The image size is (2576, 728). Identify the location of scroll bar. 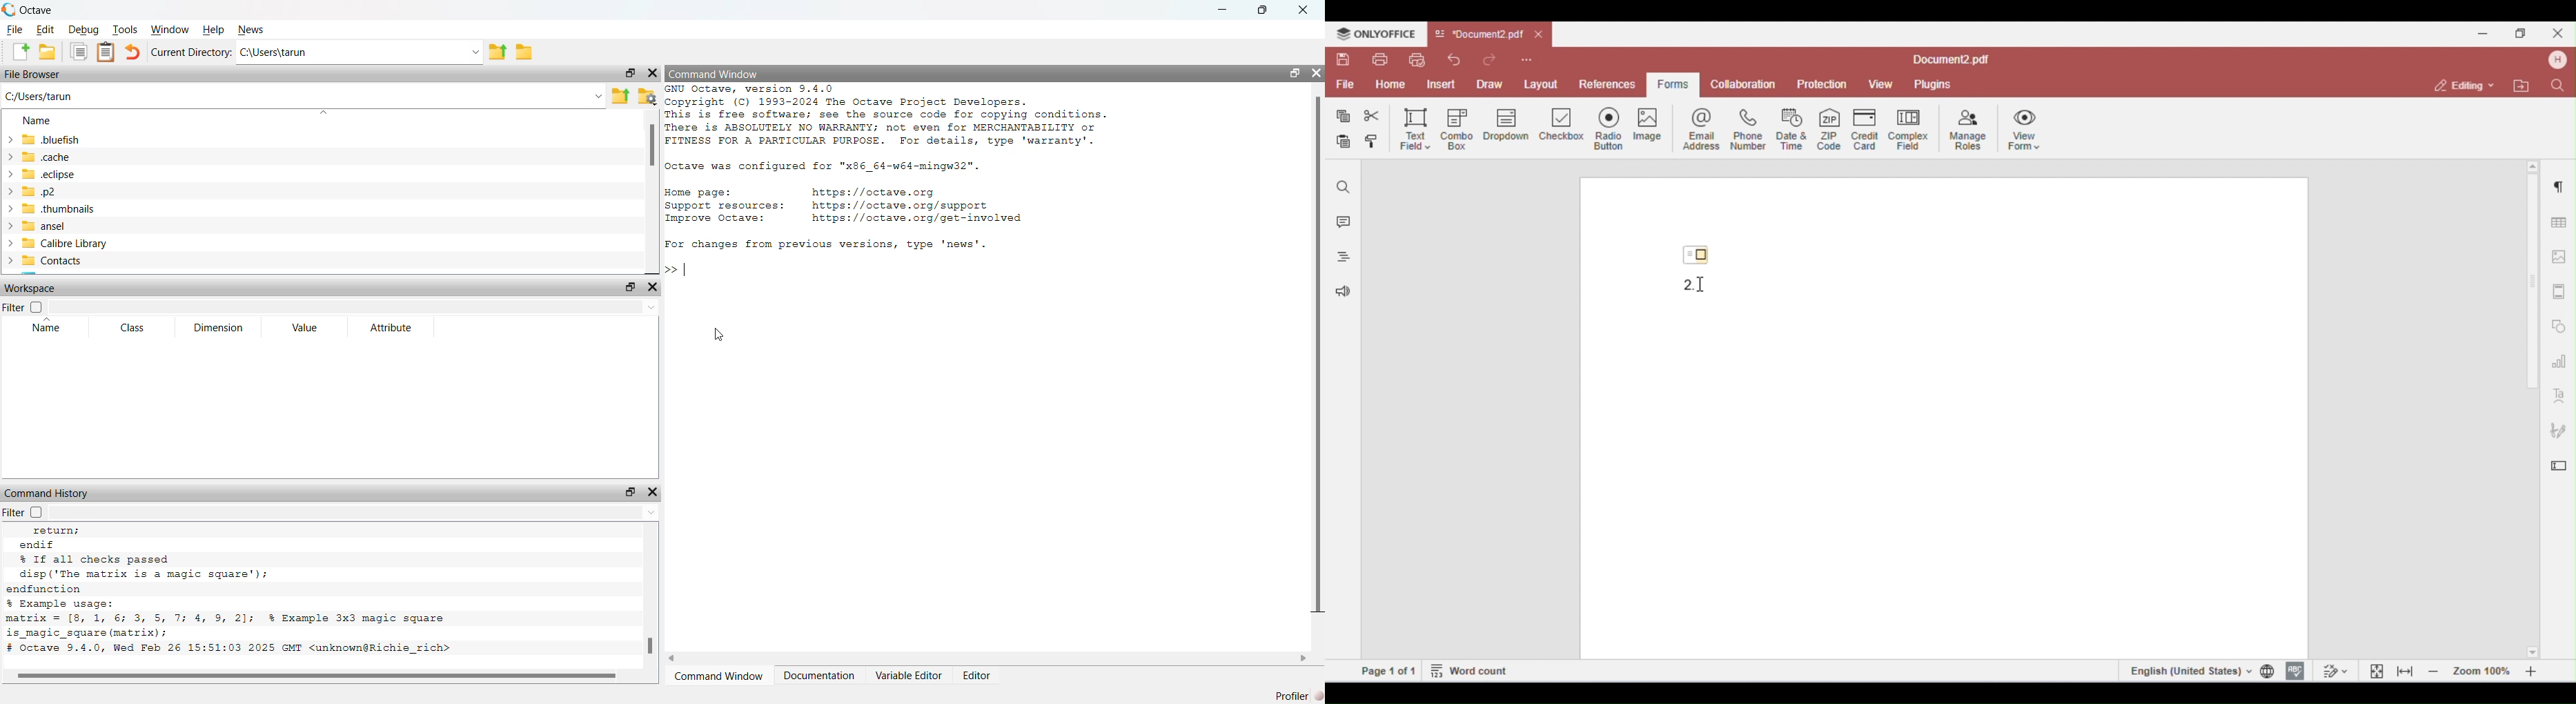
(651, 645).